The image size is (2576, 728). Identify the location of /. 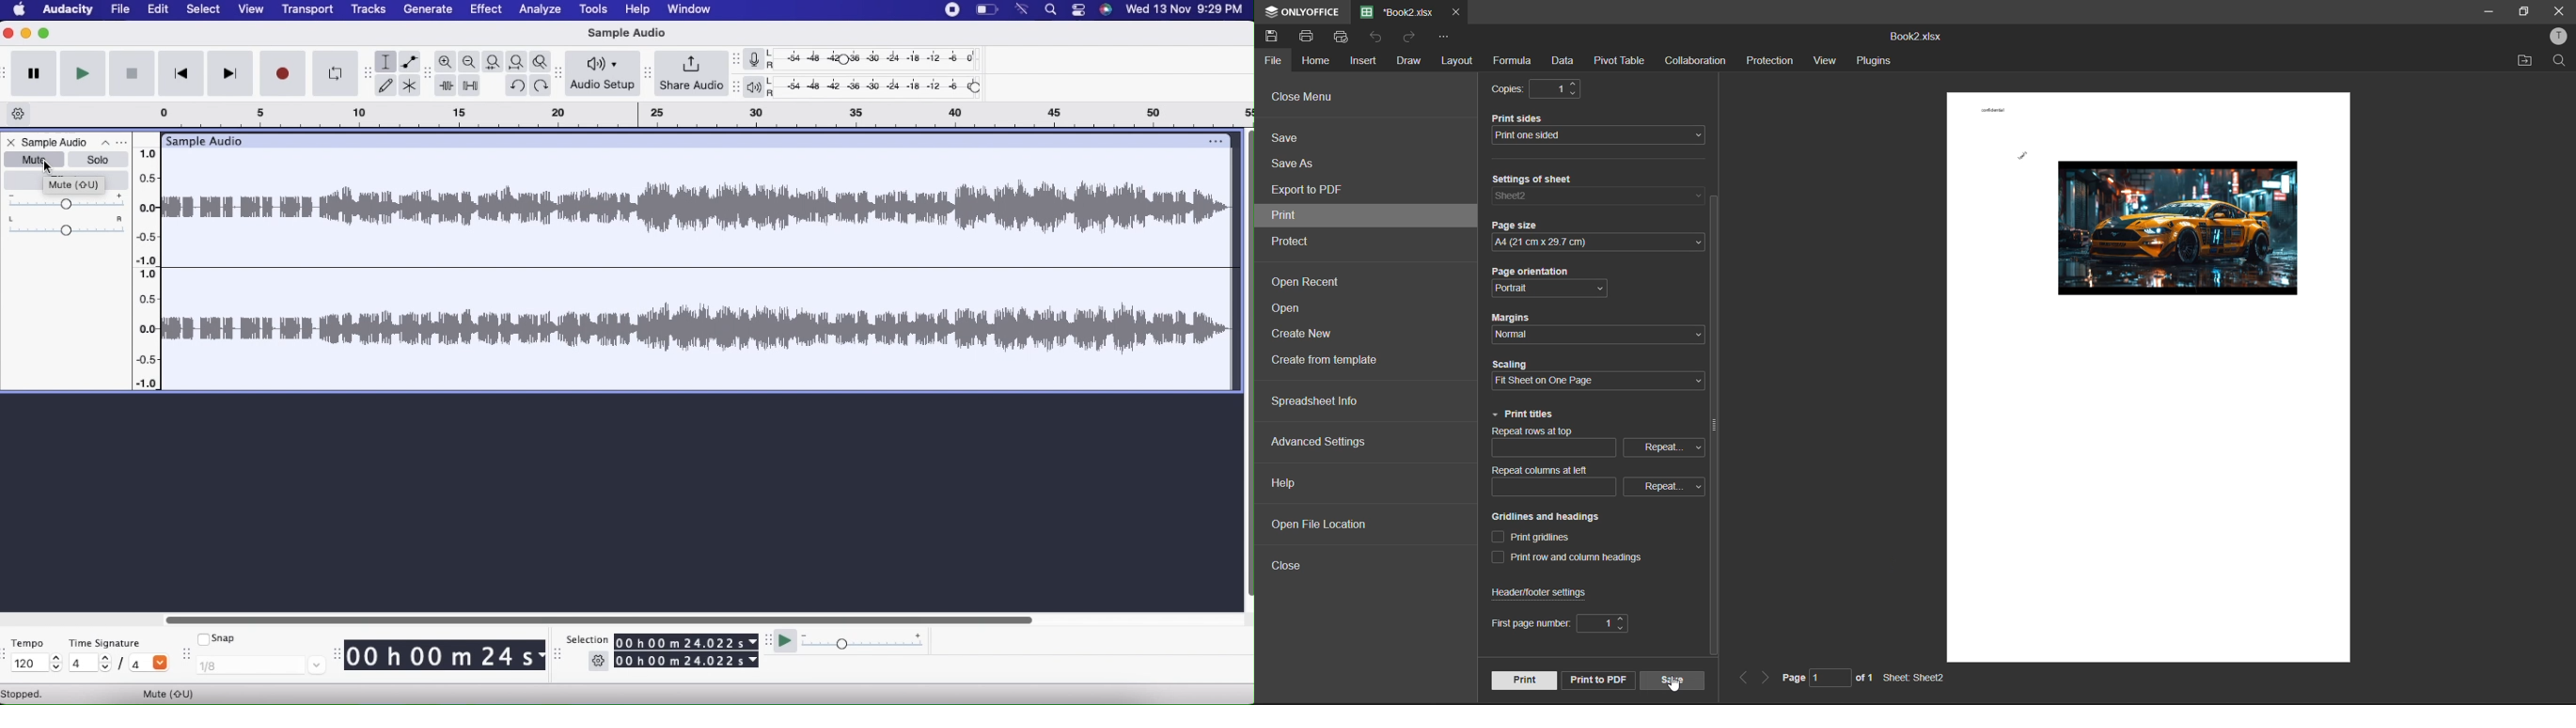
(123, 664).